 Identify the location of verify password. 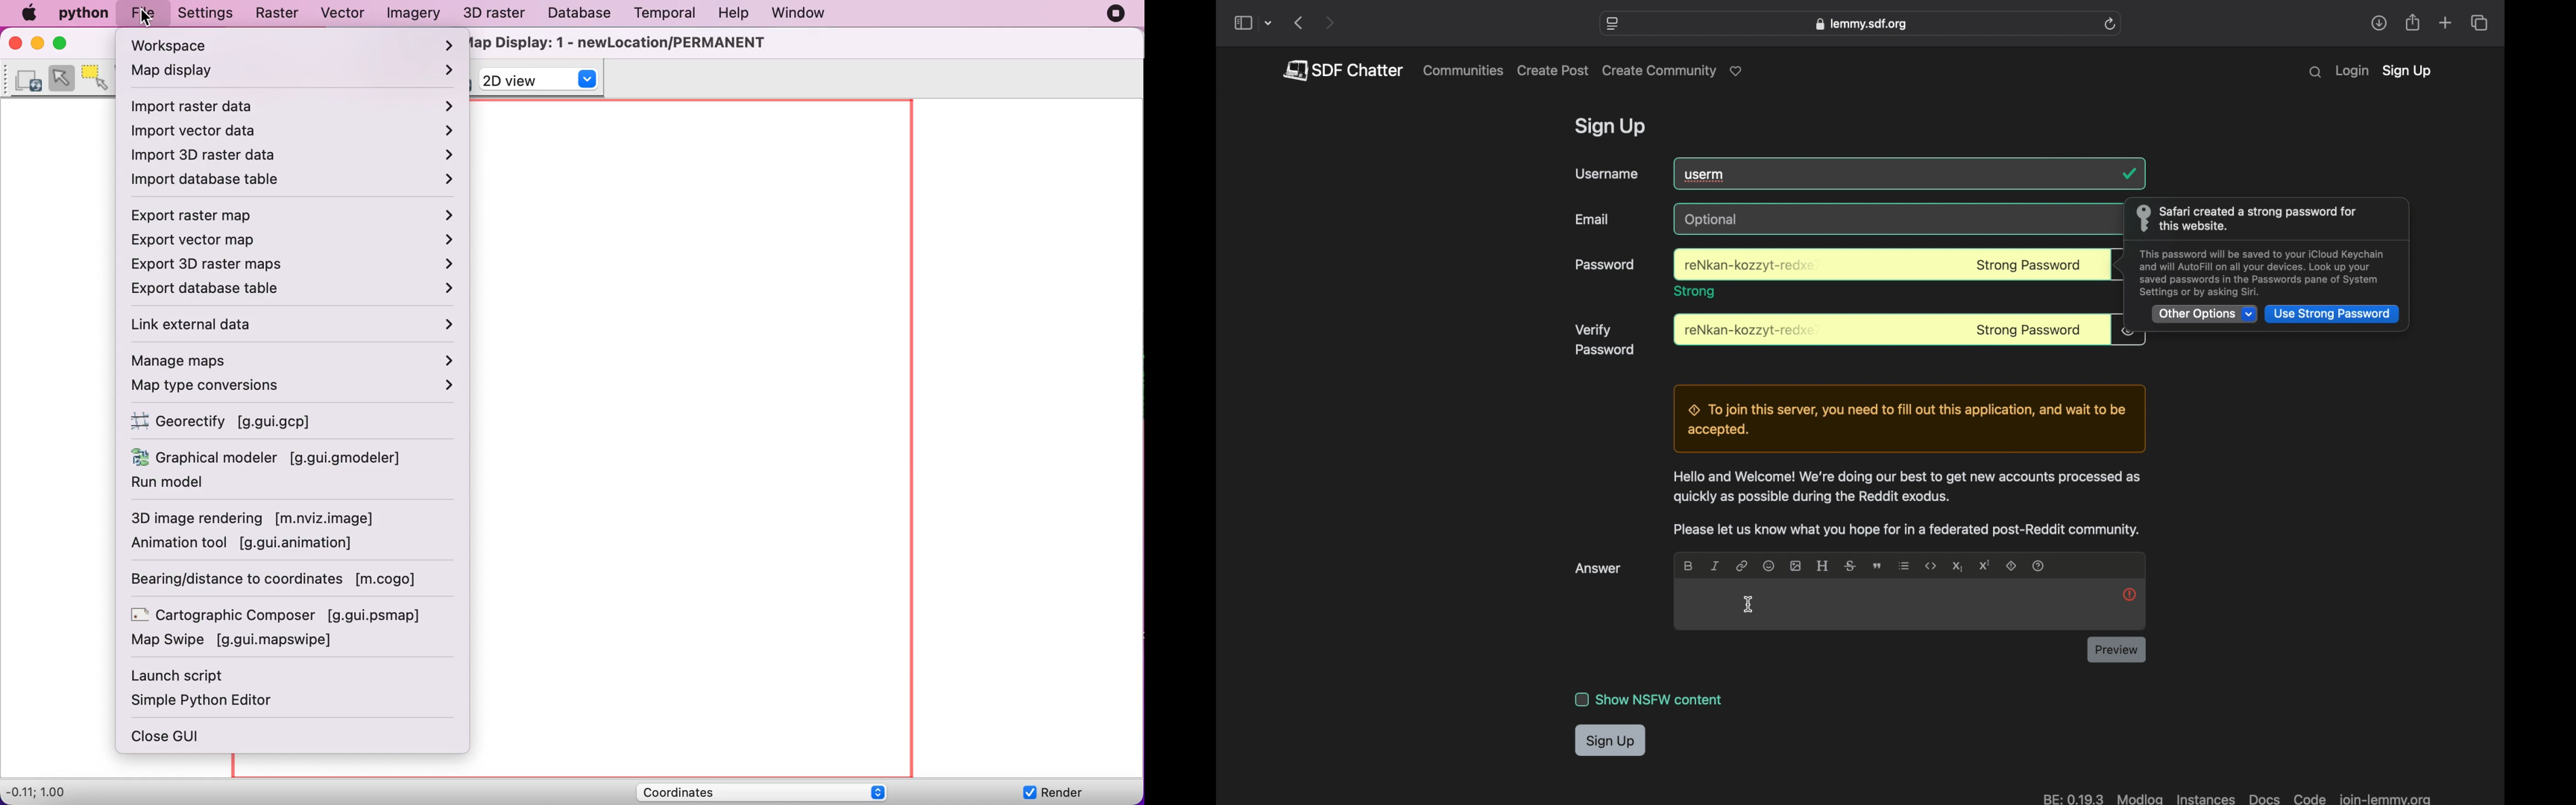
(1605, 340).